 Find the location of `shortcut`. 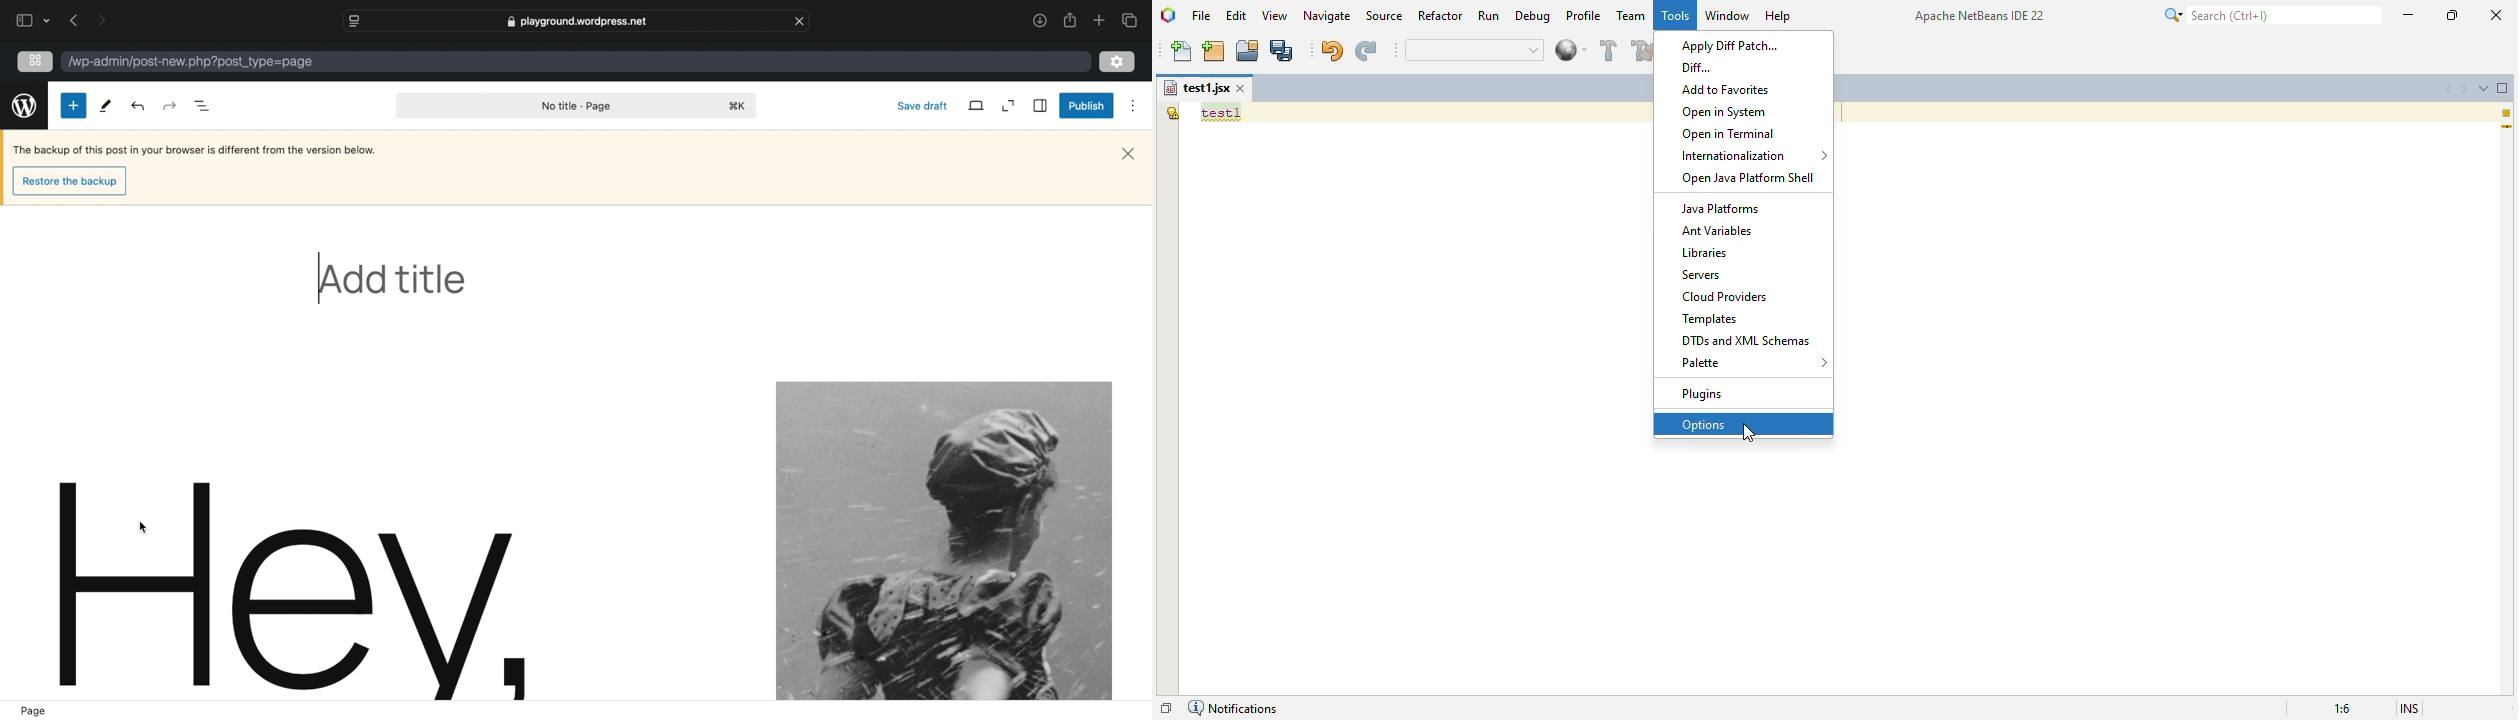

shortcut is located at coordinates (736, 105).